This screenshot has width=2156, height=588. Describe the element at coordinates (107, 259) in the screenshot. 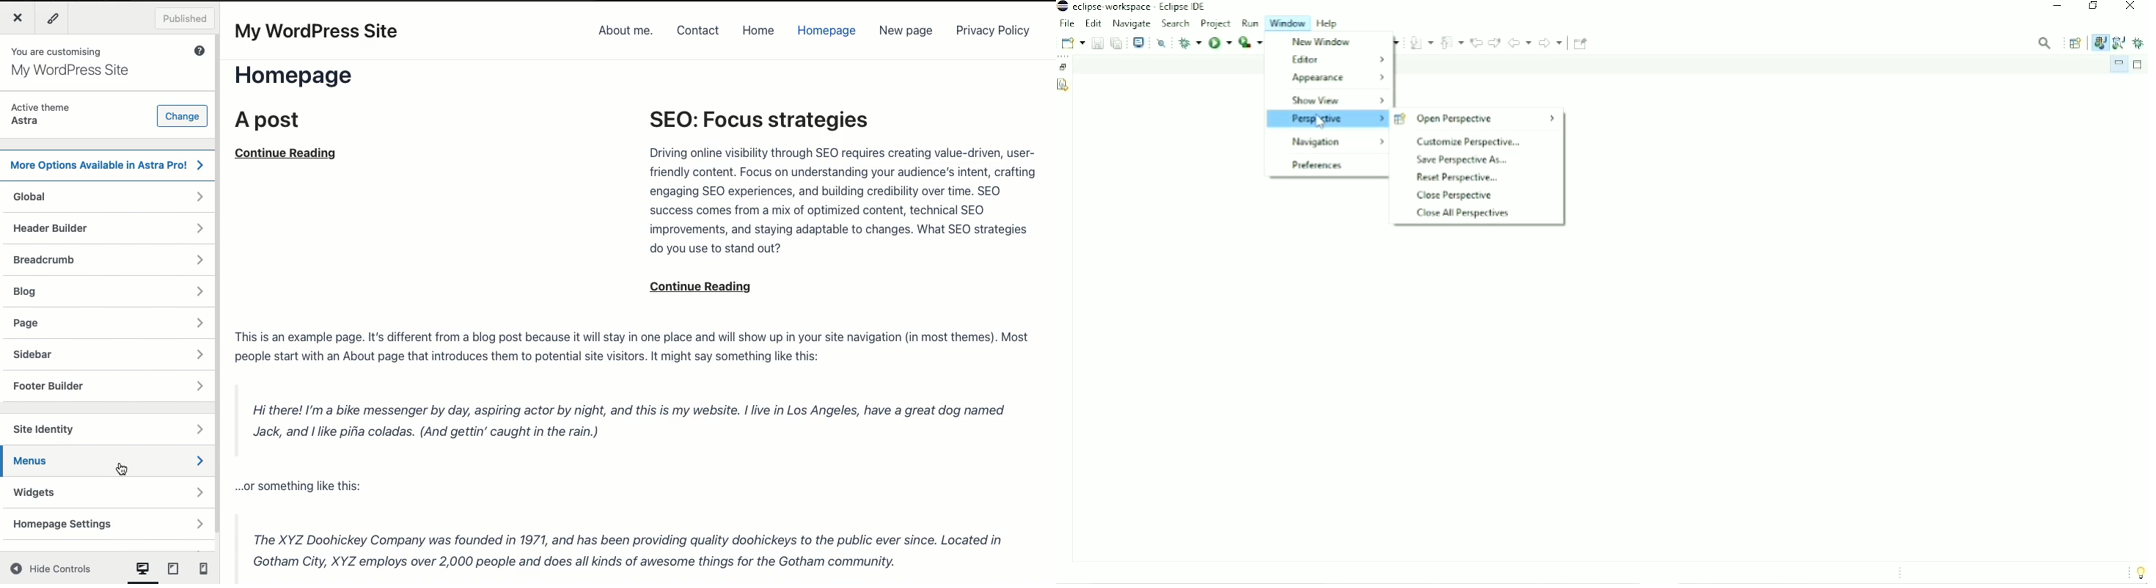

I see `Breadcrumb` at that location.